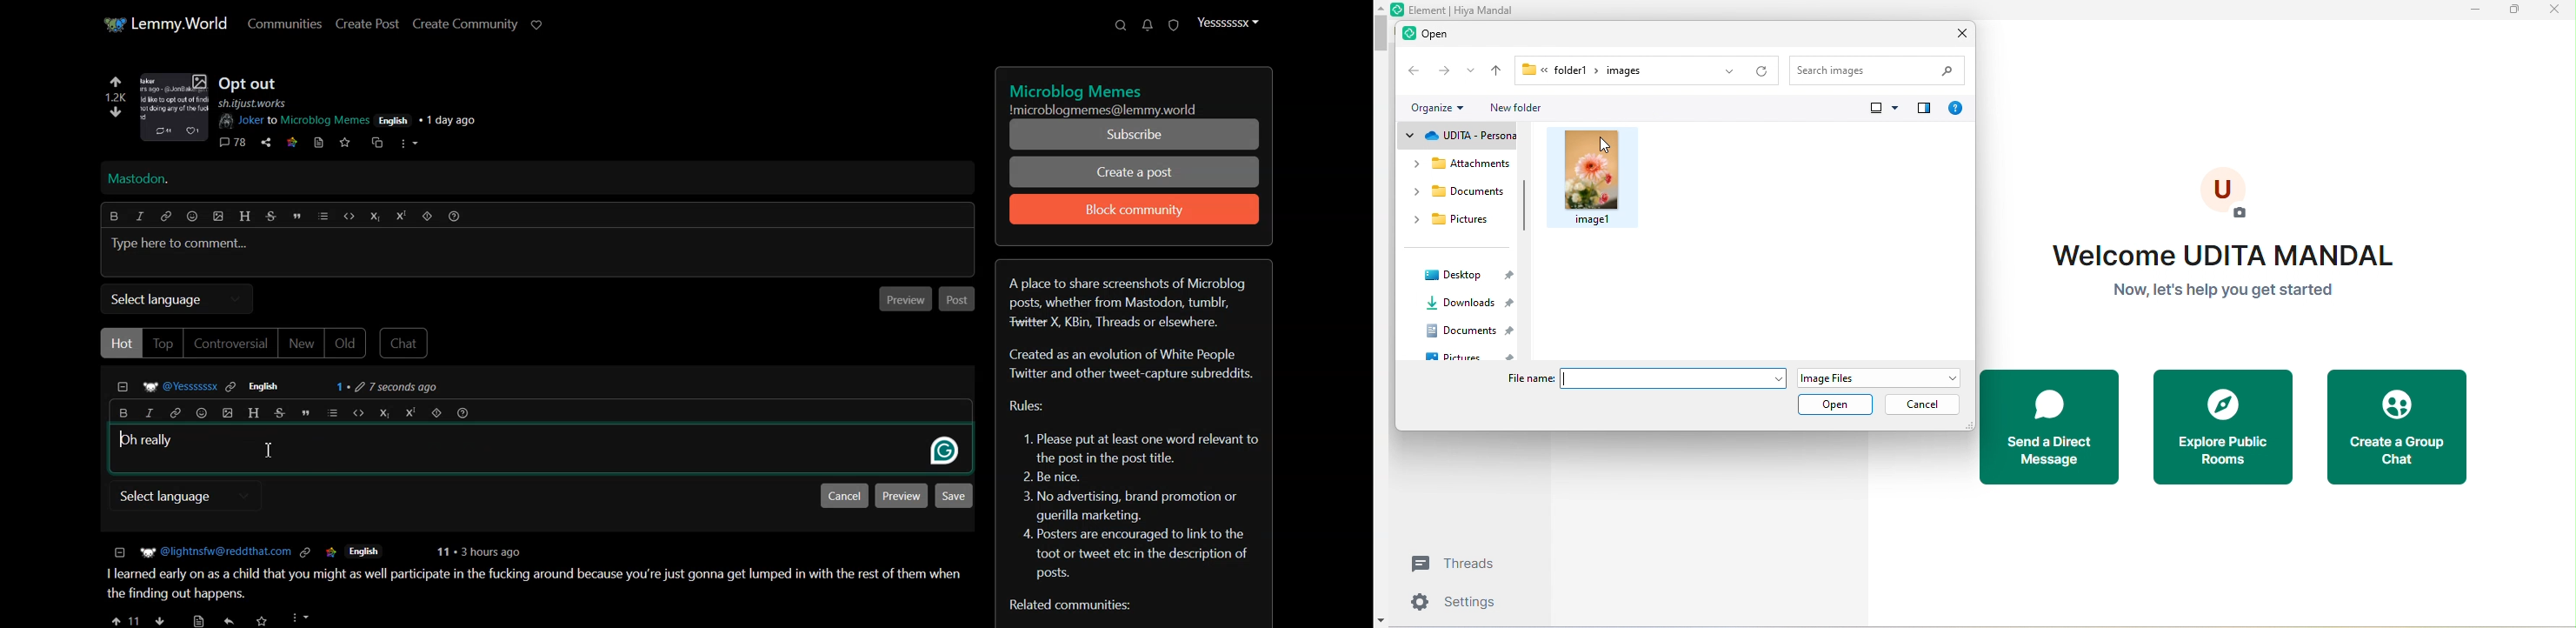  I want to click on forward, so click(1443, 72).